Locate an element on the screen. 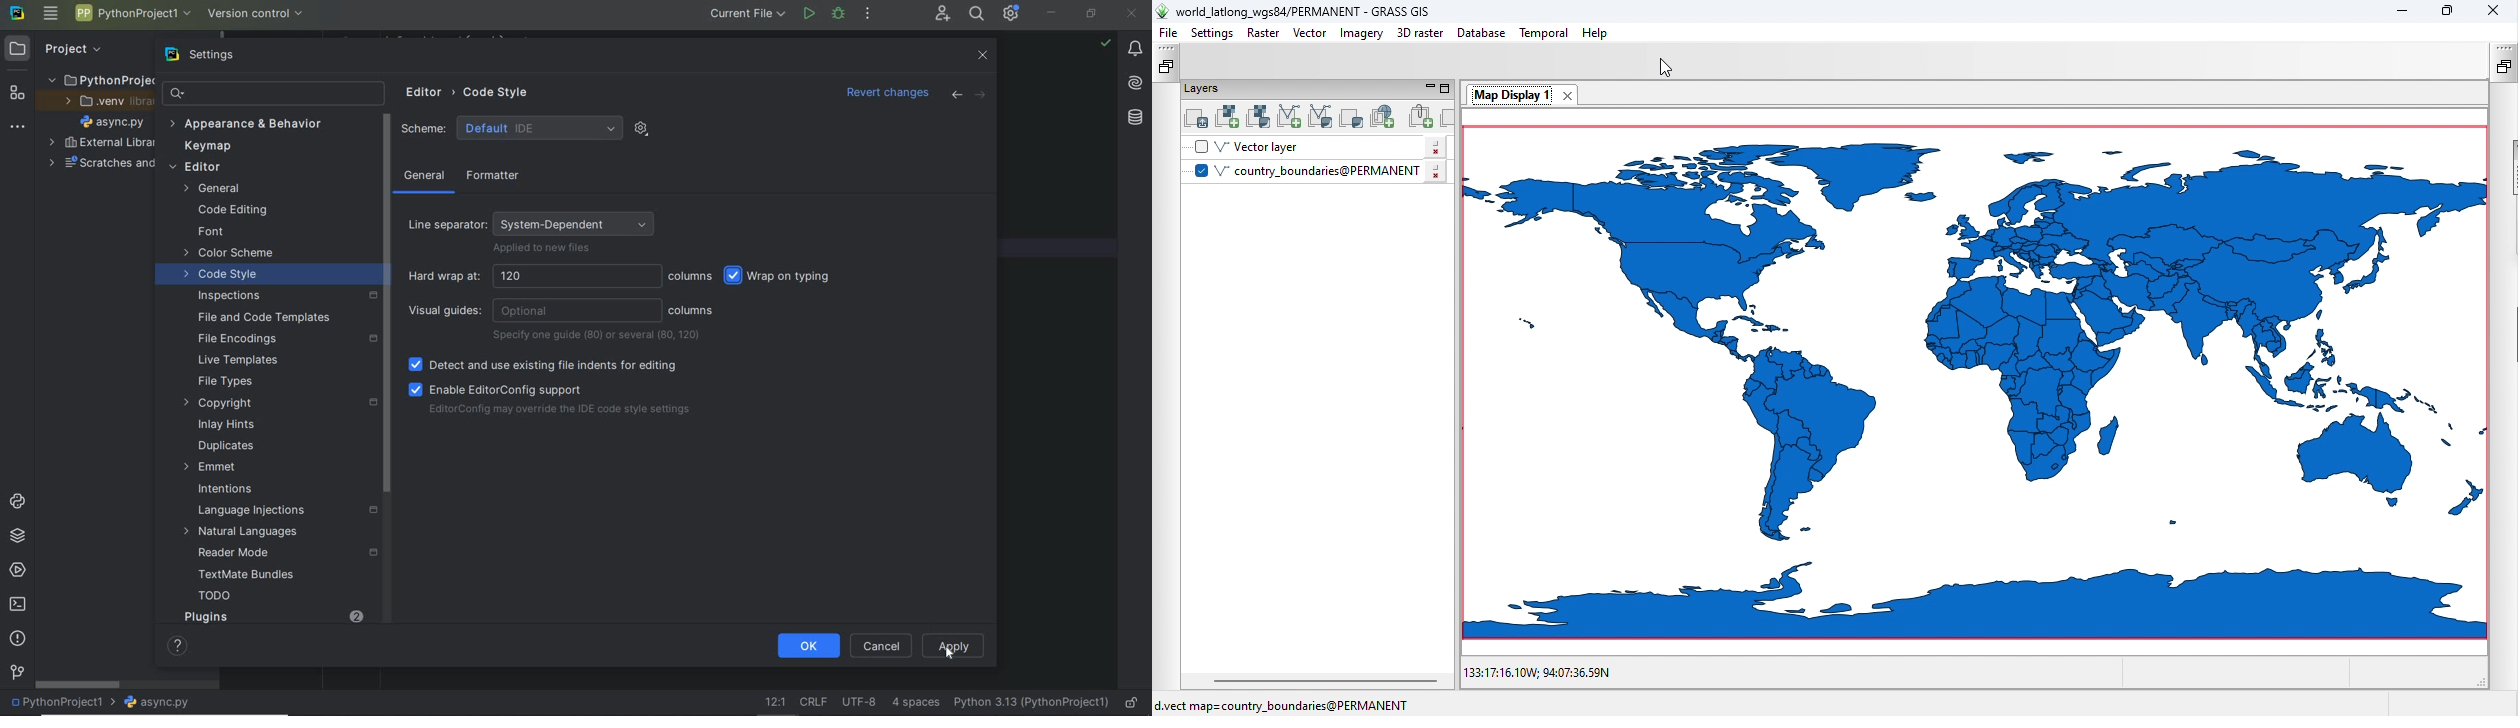  main menu is located at coordinates (51, 15).